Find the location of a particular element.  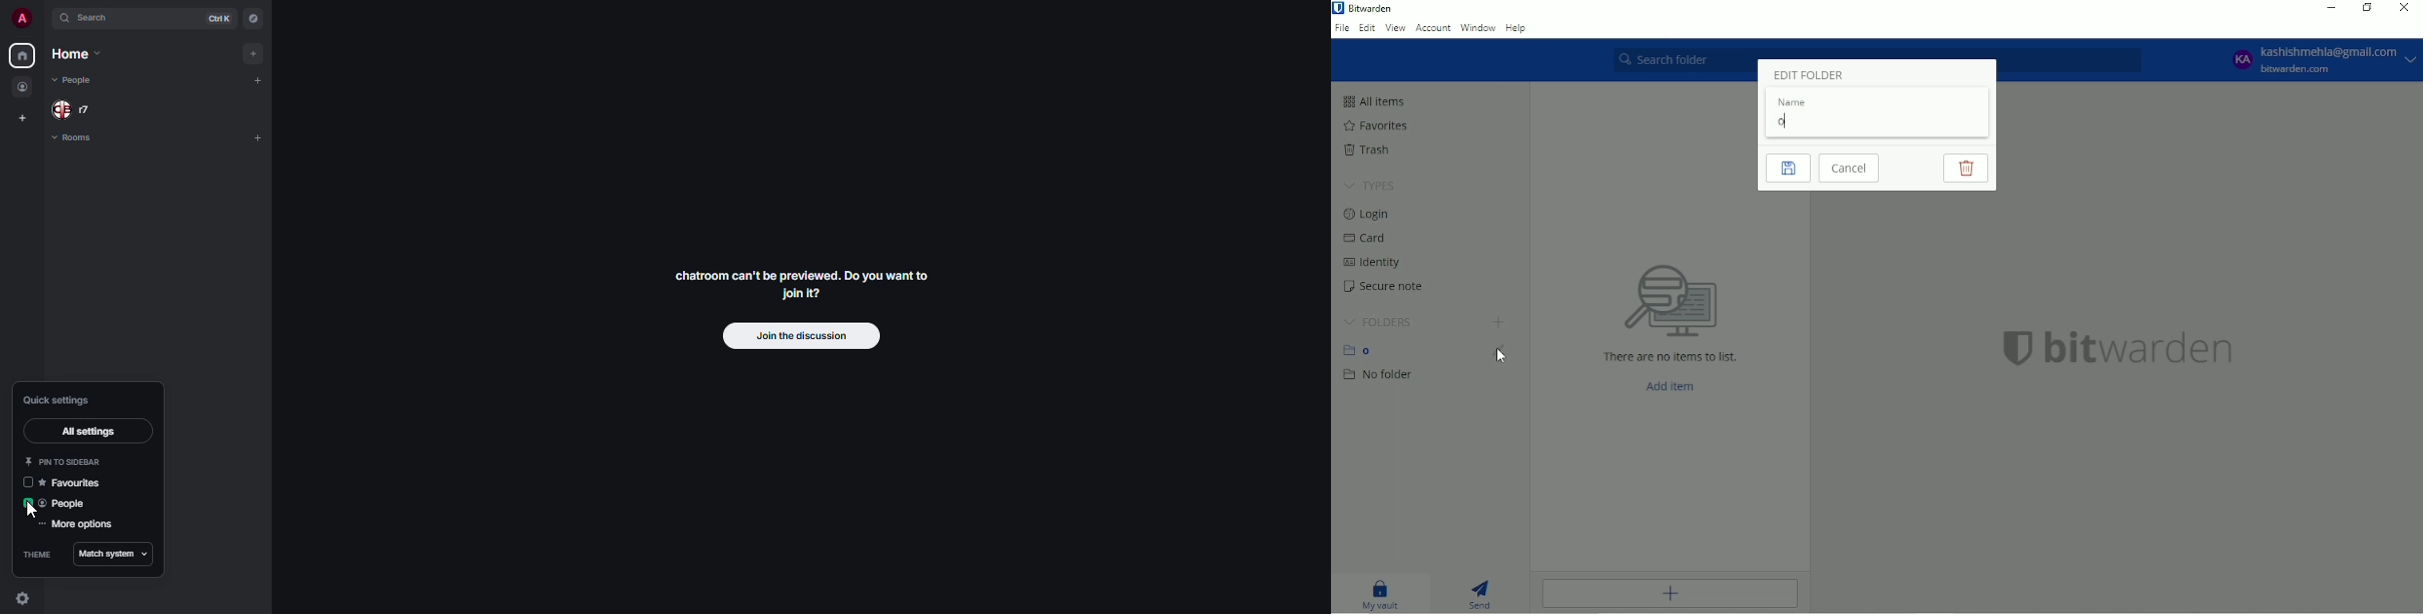

EDIT FOLDER is located at coordinates (1807, 74).